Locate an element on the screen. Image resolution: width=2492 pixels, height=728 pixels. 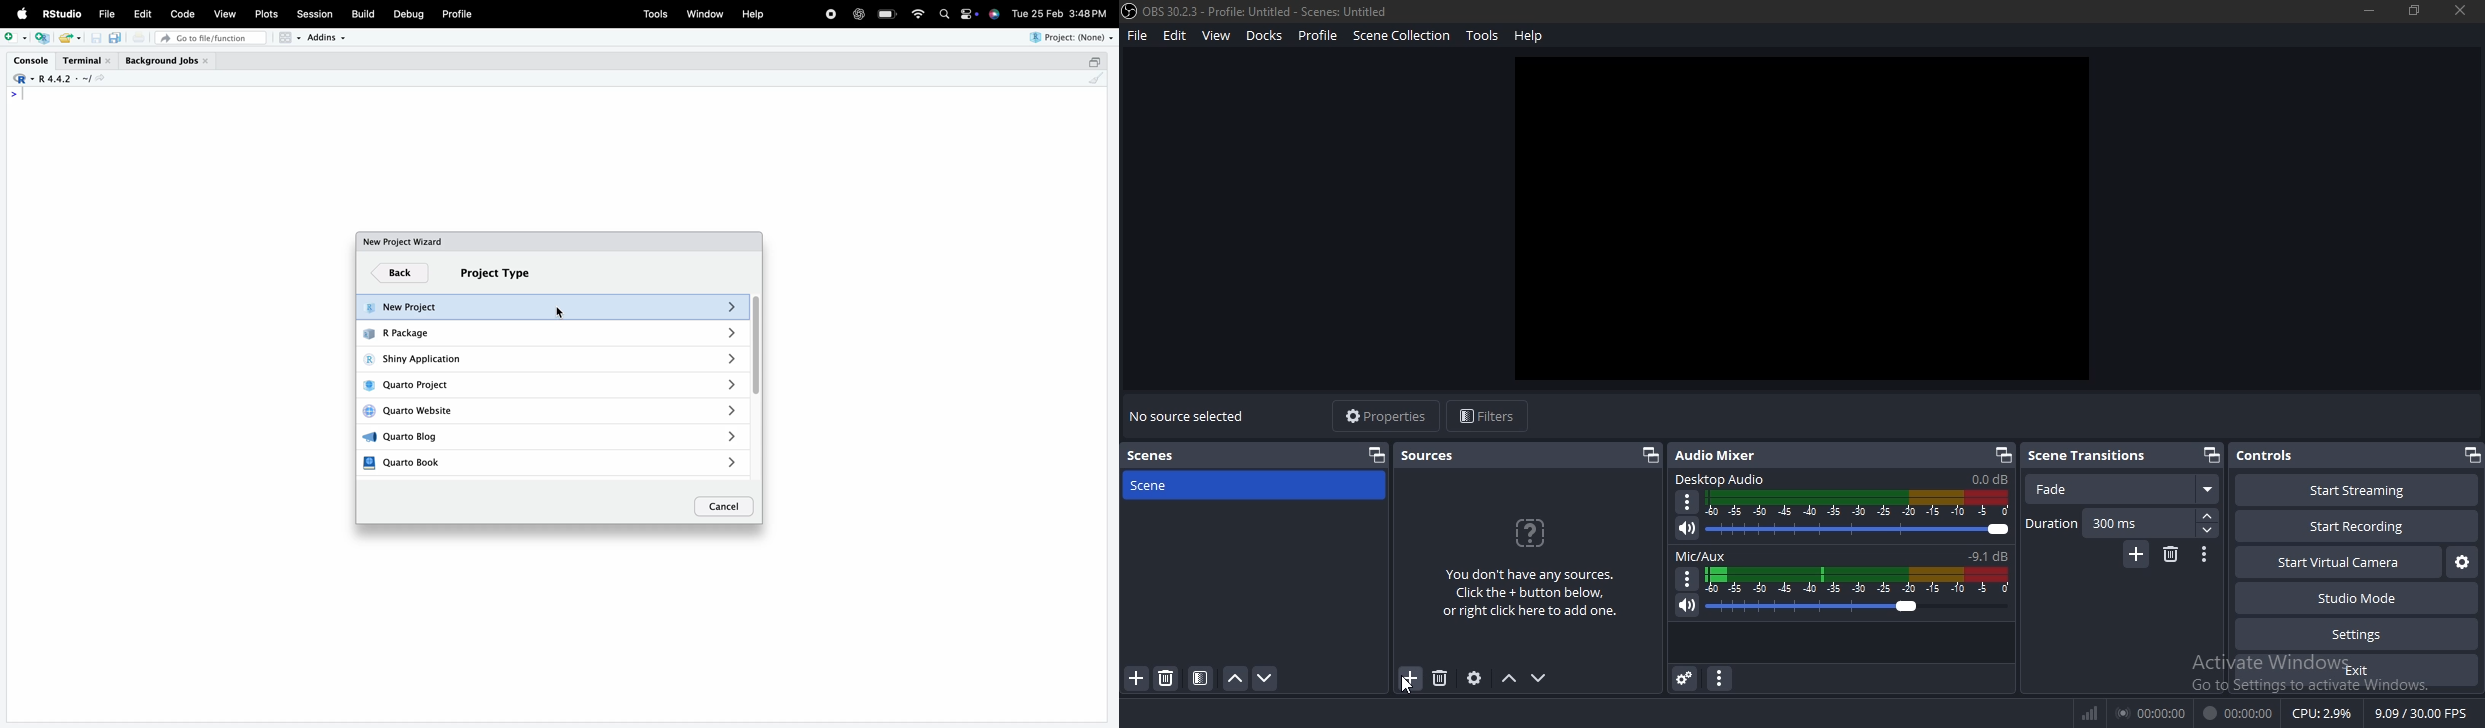
desktop audio is located at coordinates (1843, 507).